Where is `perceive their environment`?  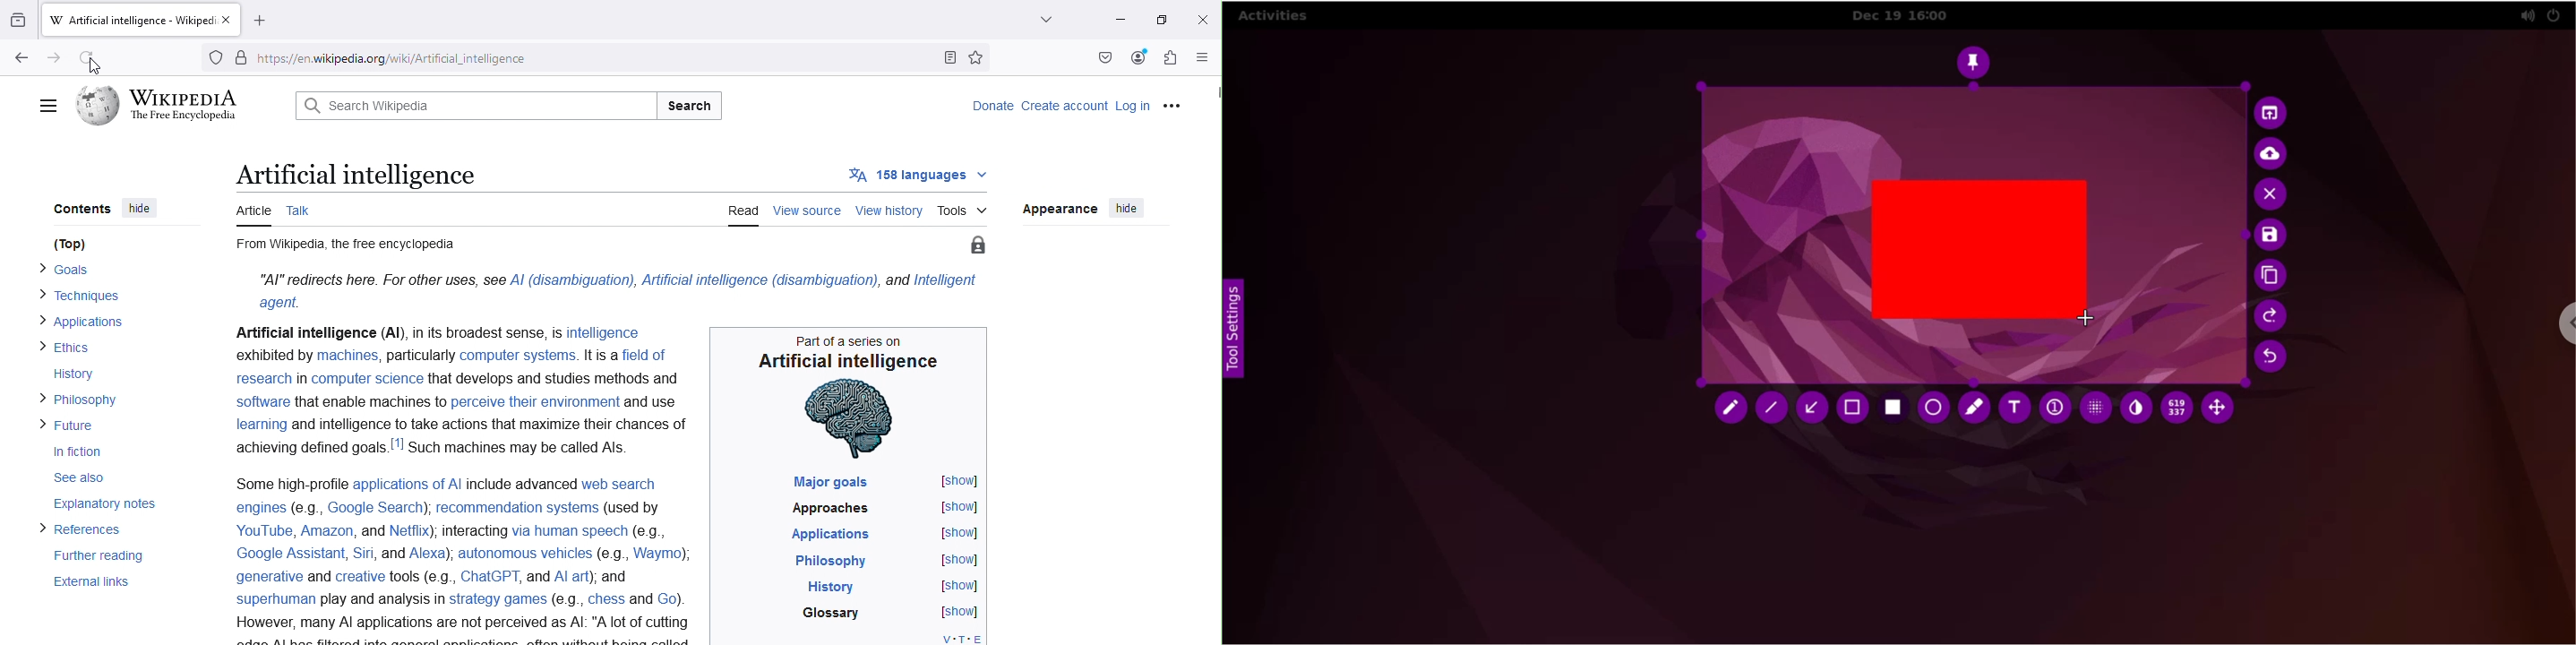 perceive their environment is located at coordinates (537, 402).